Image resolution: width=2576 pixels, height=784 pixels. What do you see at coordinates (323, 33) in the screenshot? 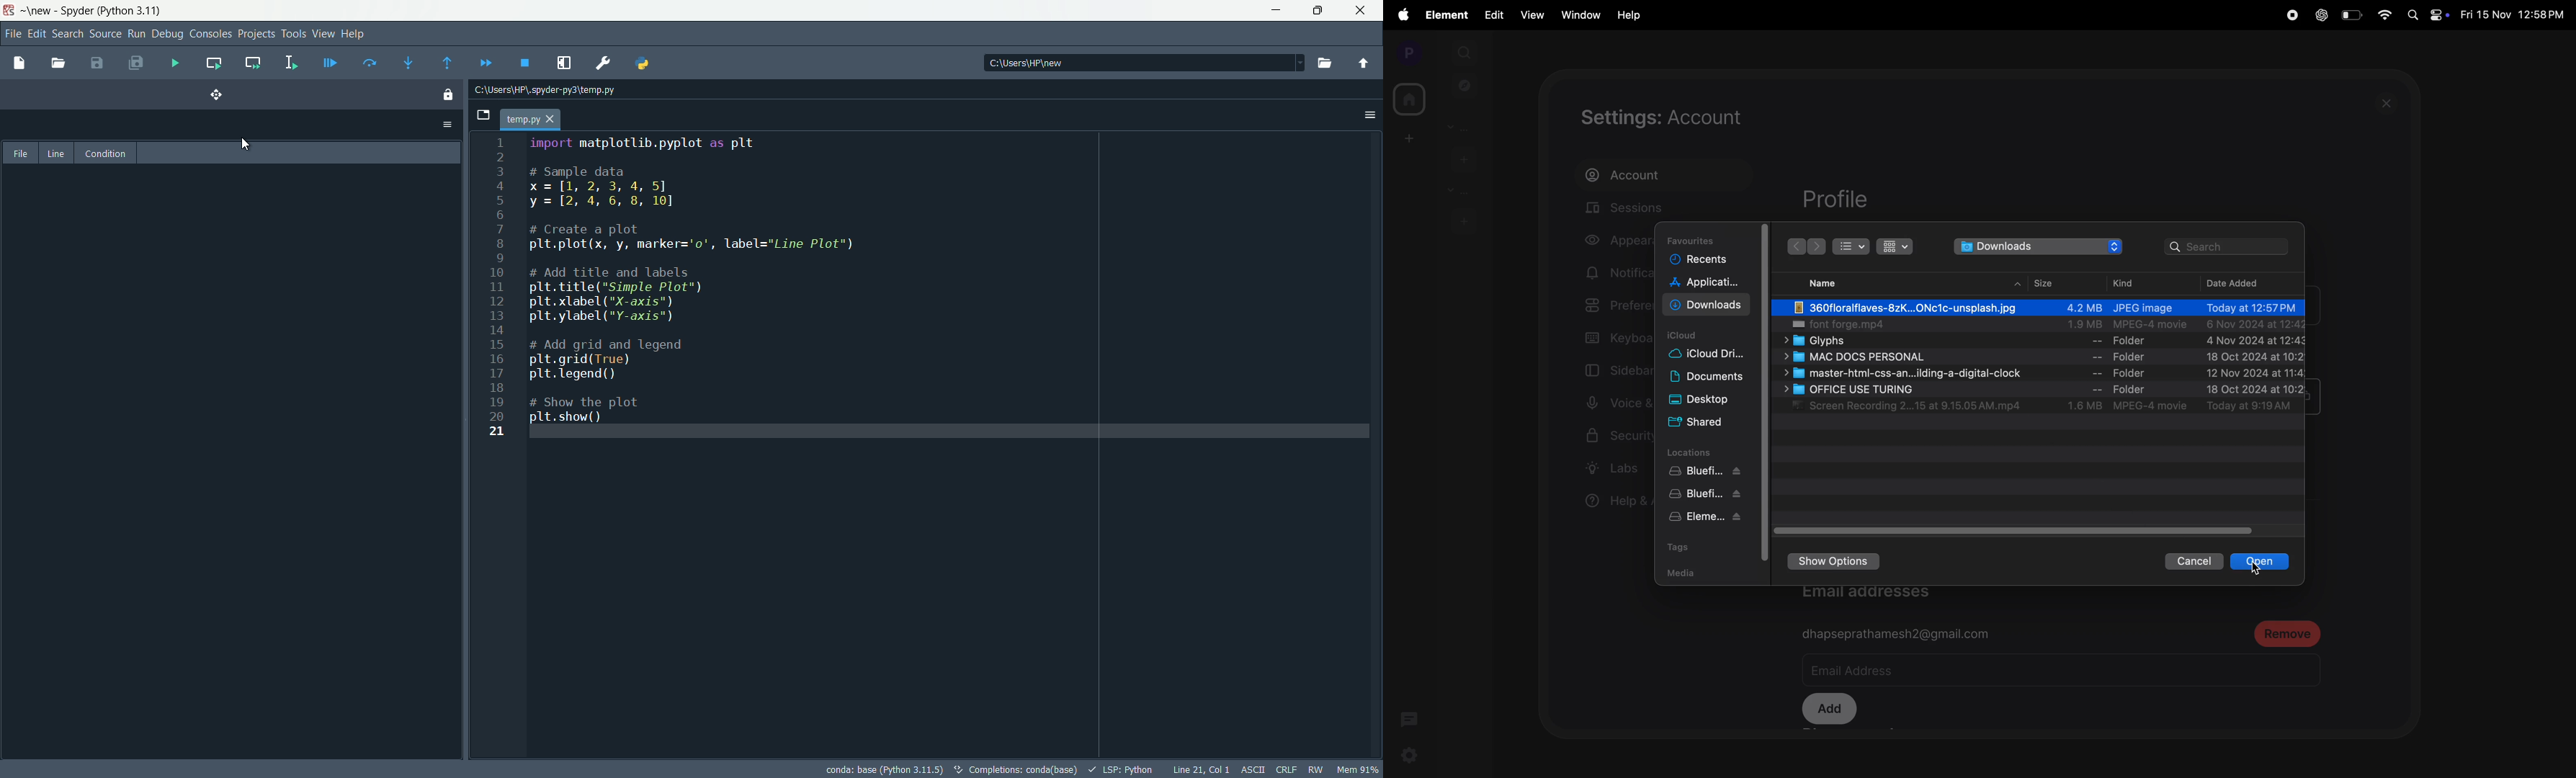
I see `view menu` at bounding box center [323, 33].